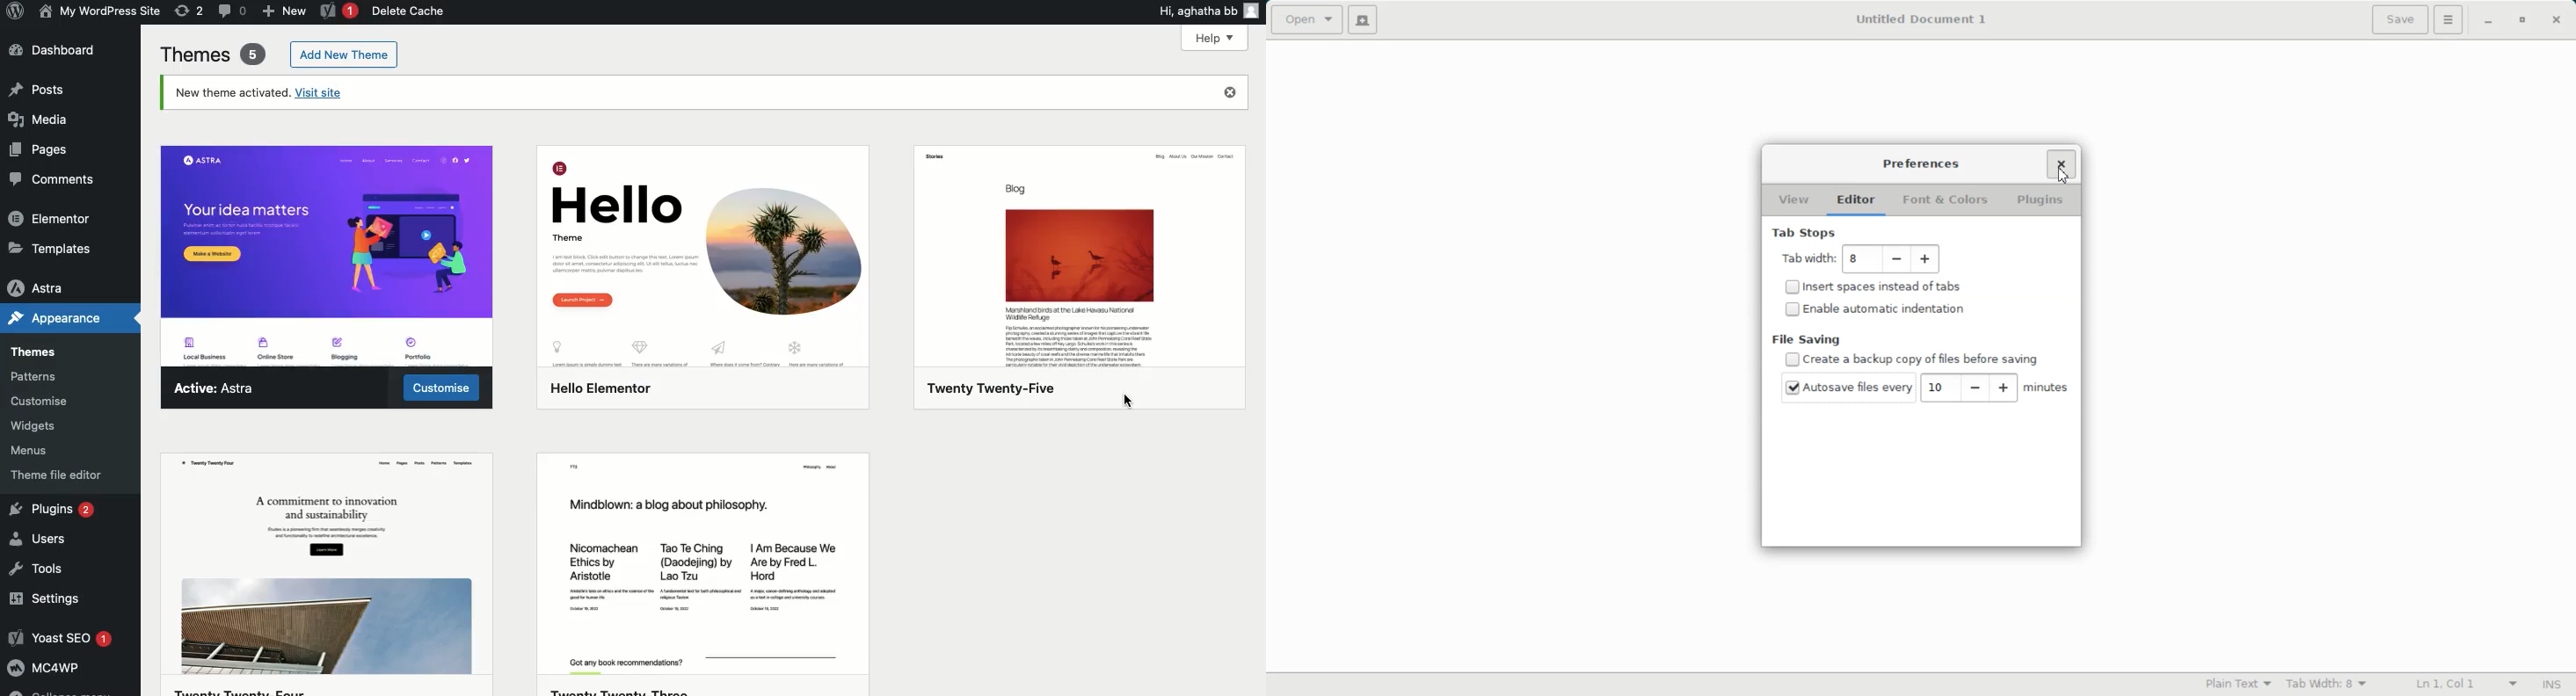  Describe the element at coordinates (53, 245) in the screenshot. I see `Templates` at that location.